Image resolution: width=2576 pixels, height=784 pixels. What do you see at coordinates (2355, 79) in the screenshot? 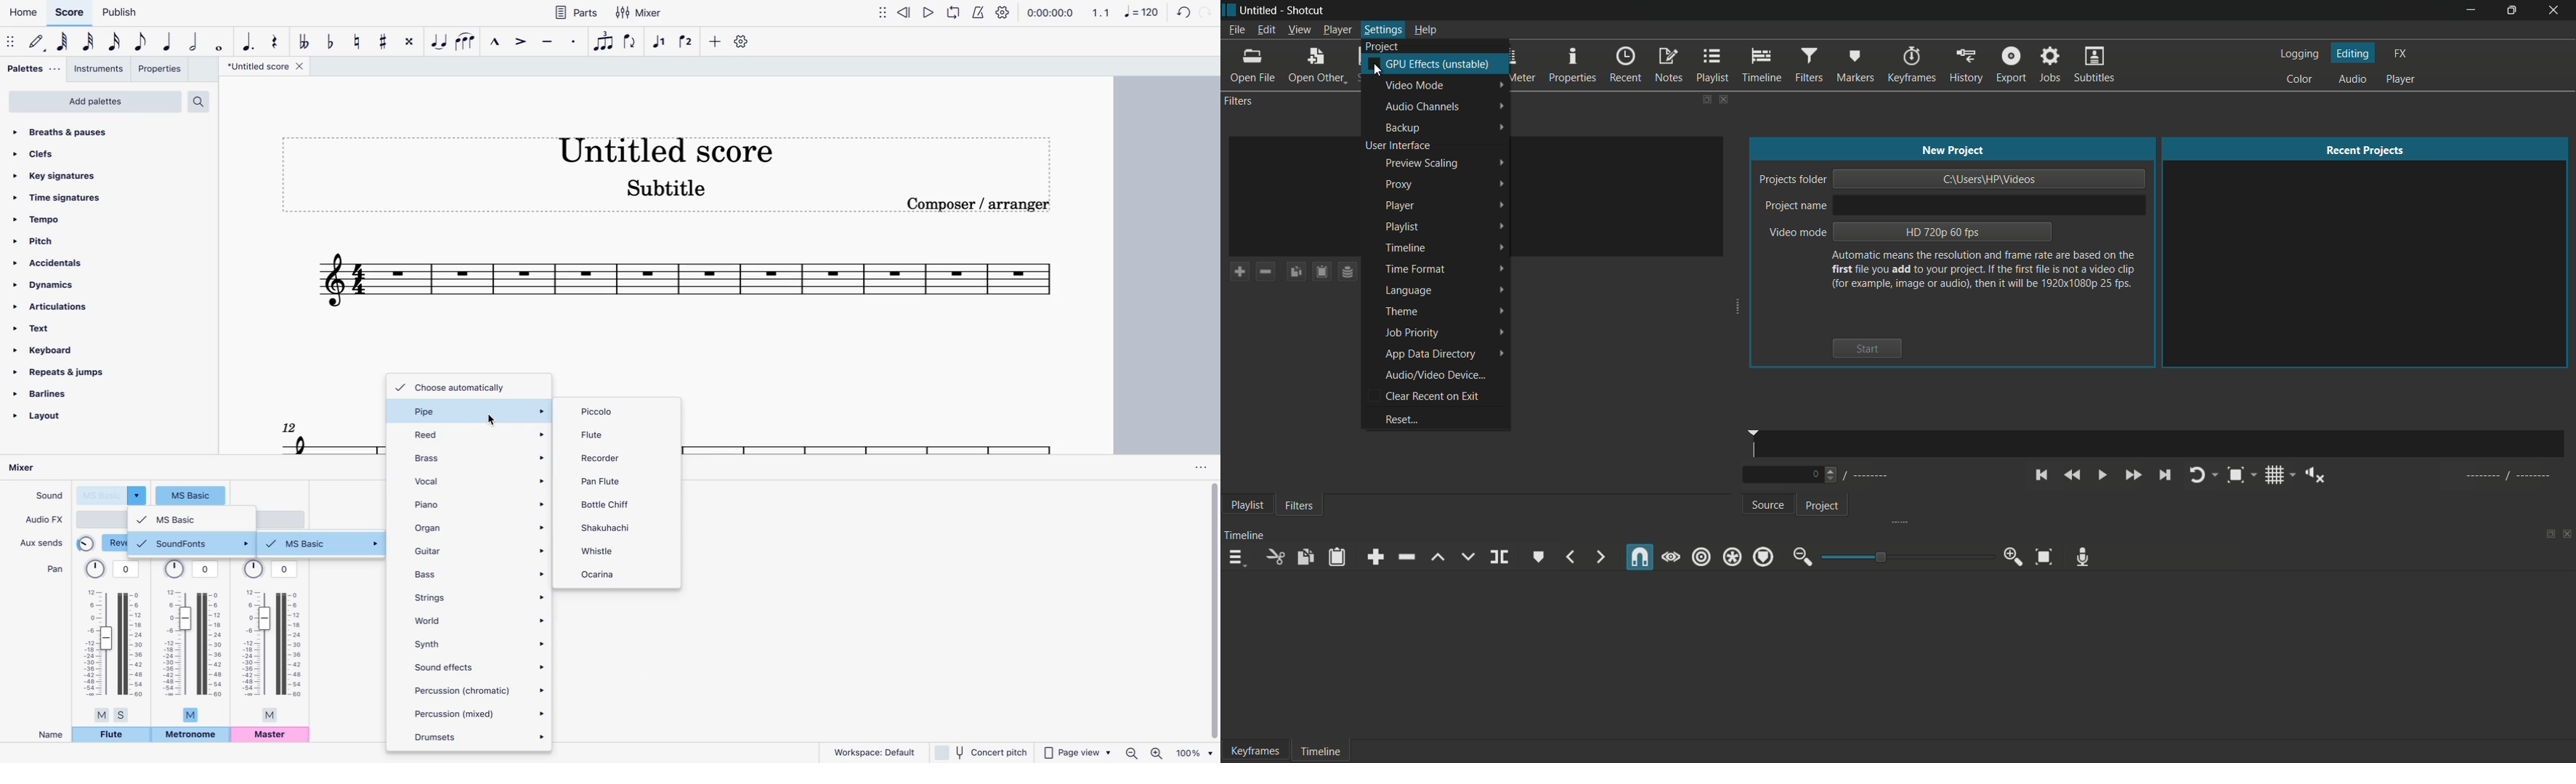
I see `audio` at bounding box center [2355, 79].